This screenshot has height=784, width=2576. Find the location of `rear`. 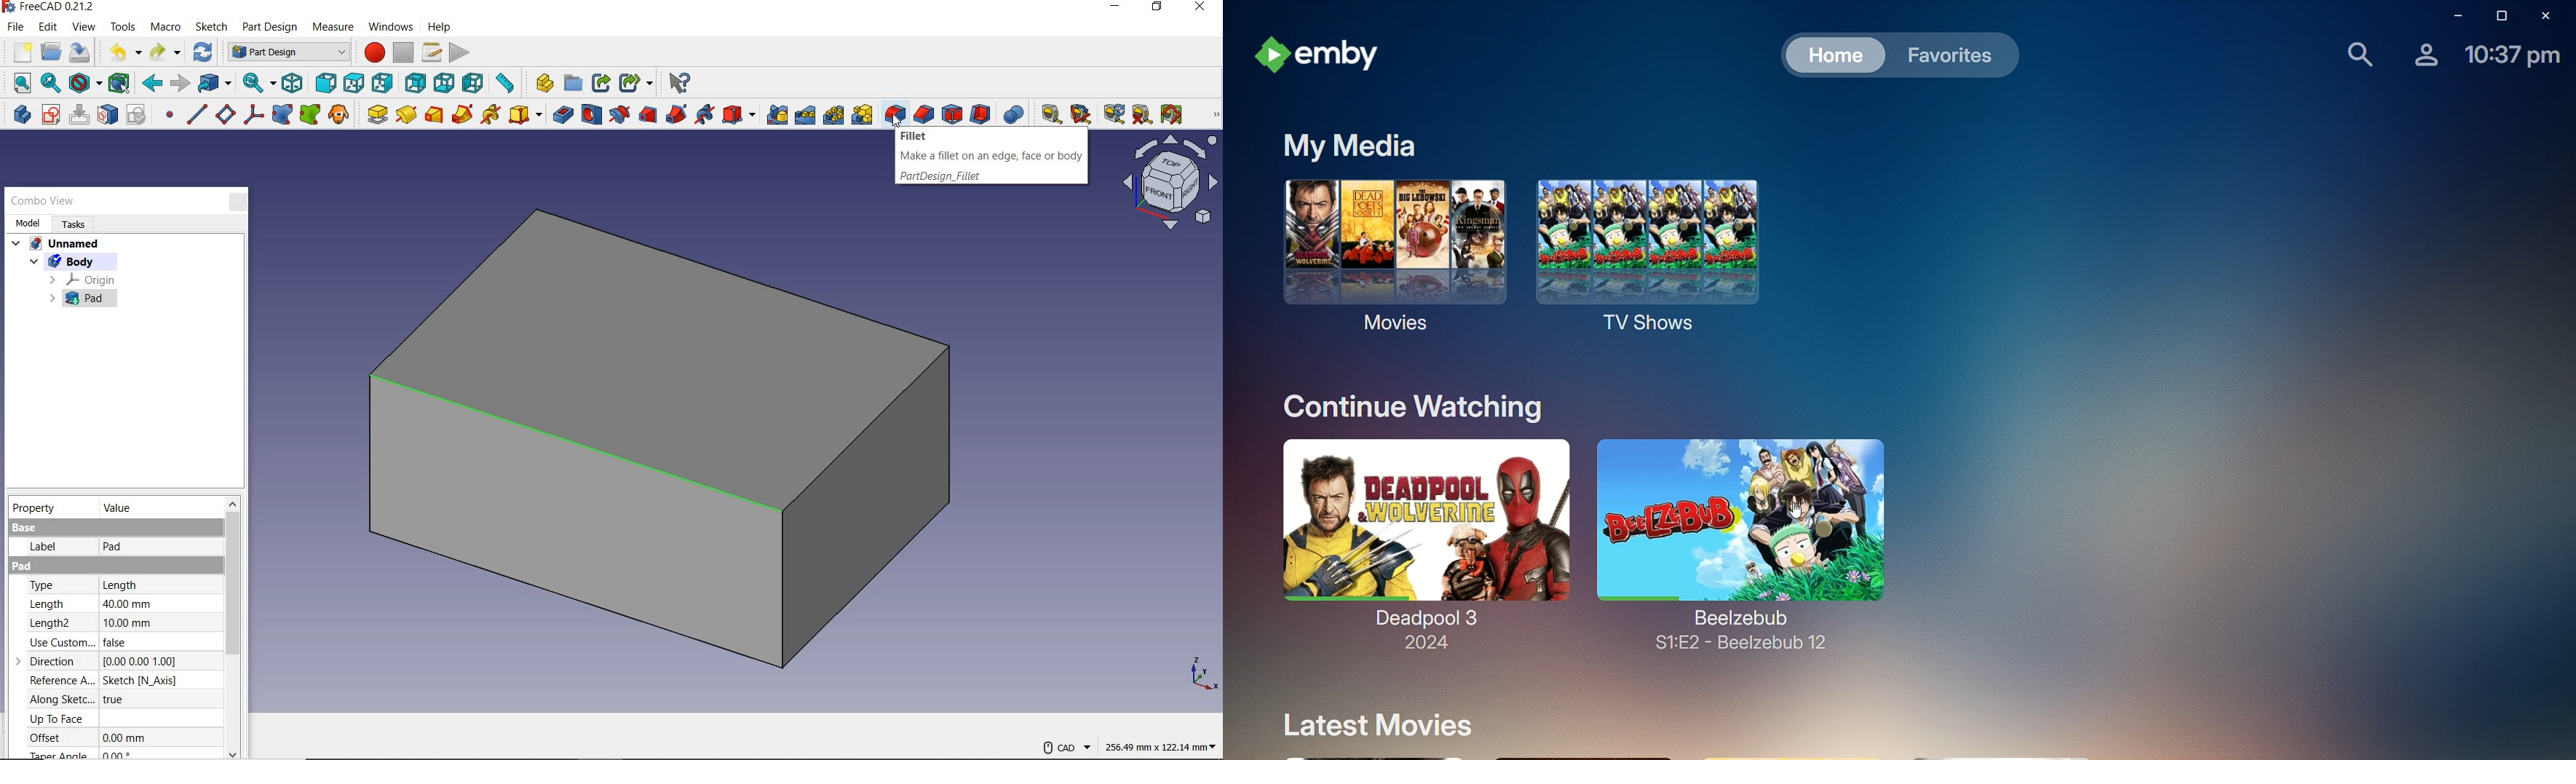

rear is located at coordinates (416, 82).